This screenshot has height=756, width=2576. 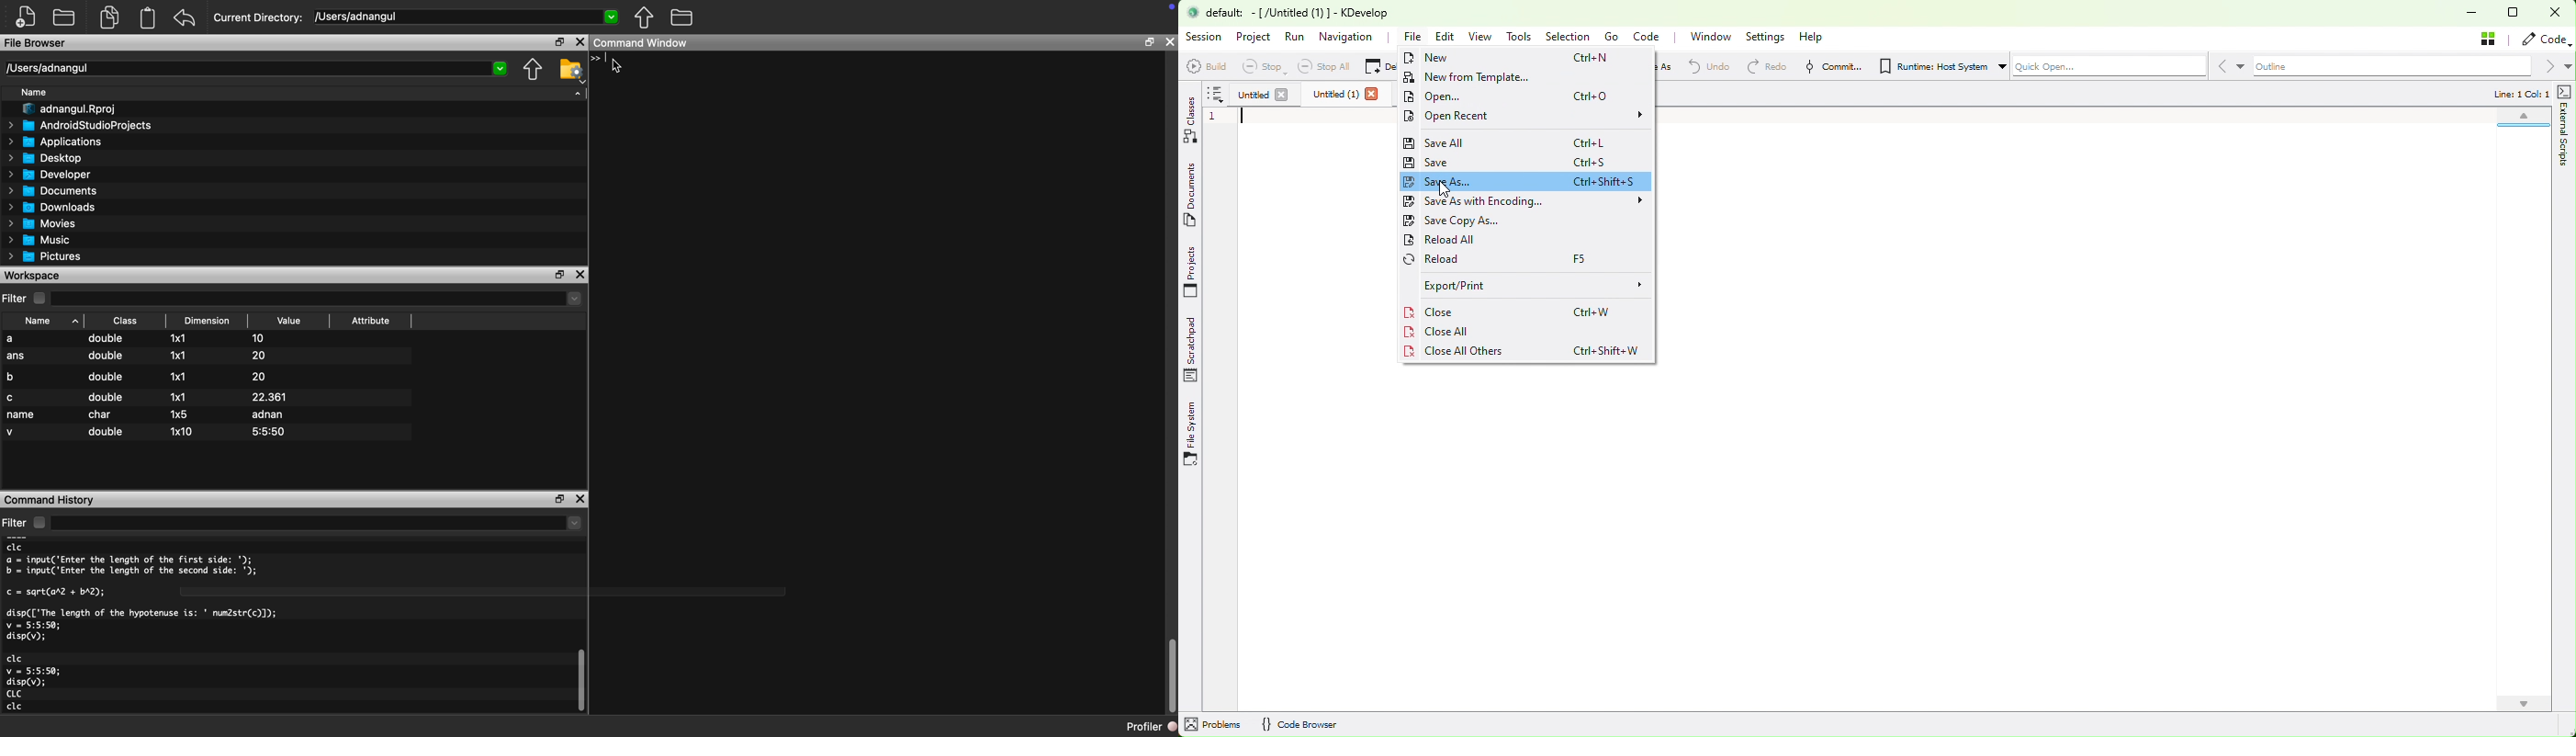 I want to click on more options, so click(x=1216, y=96).